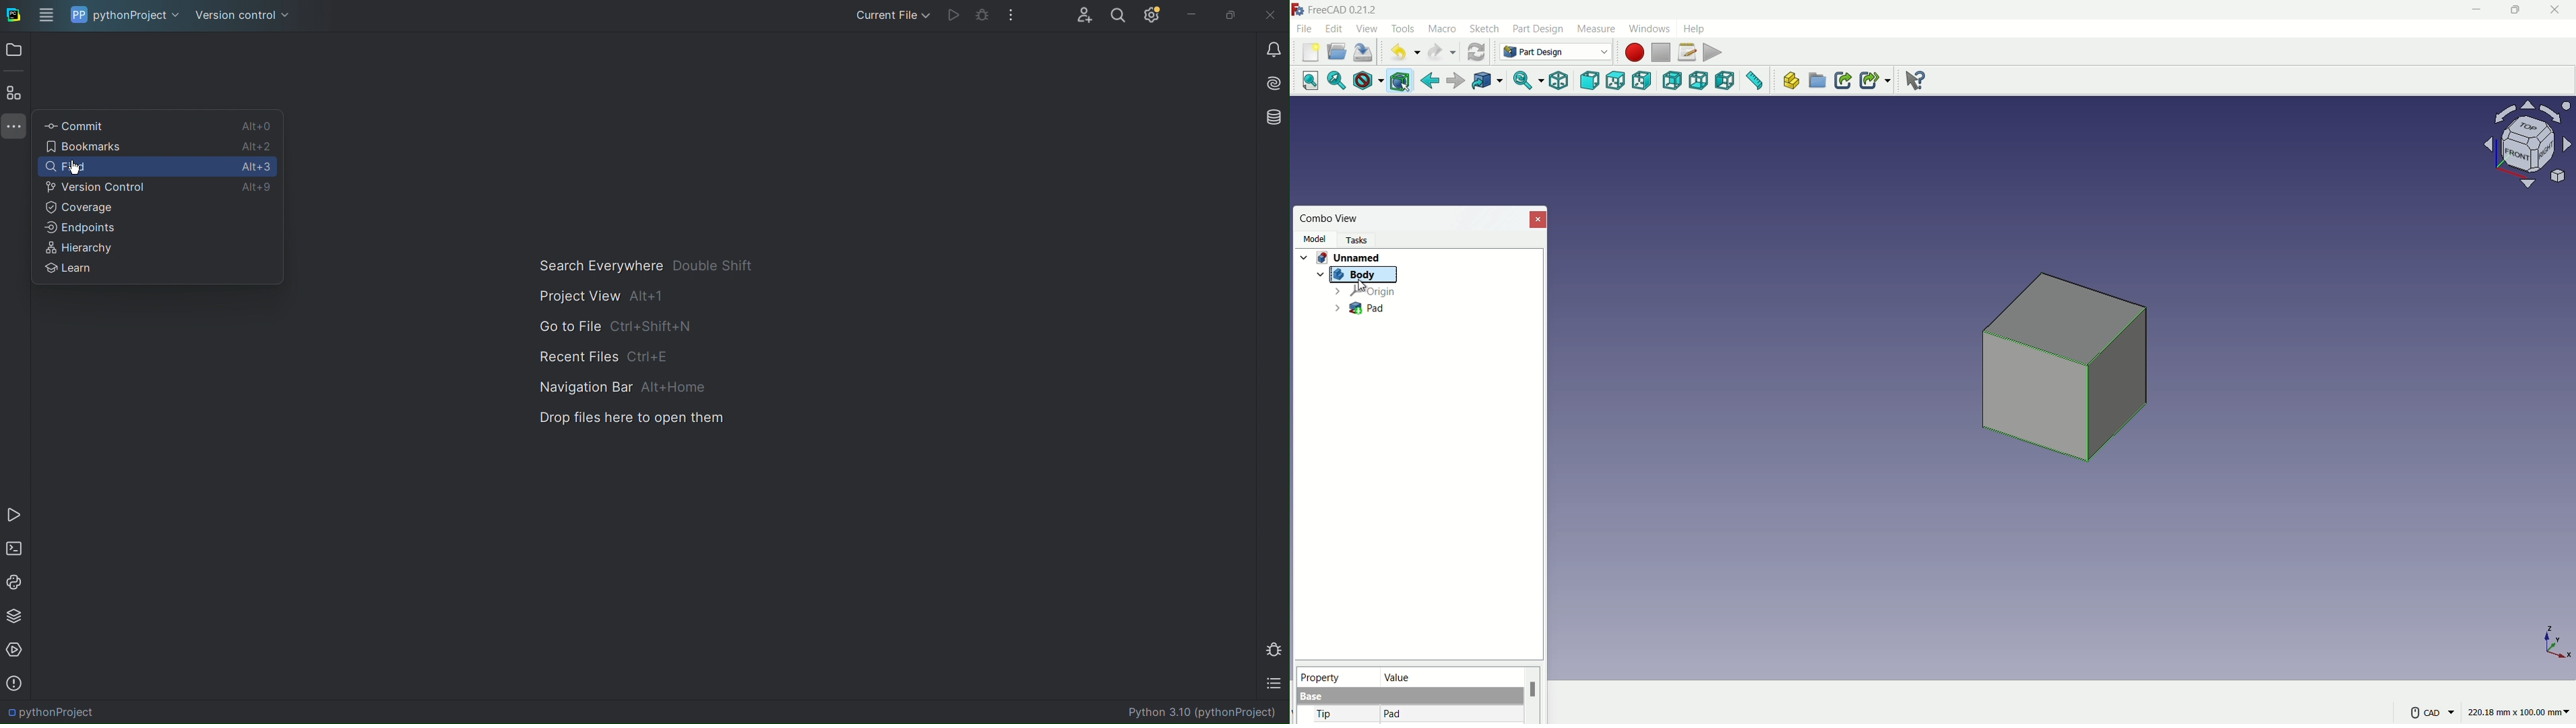 The image size is (2576, 728). What do you see at coordinates (1366, 28) in the screenshot?
I see `view` at bounding box center [1366, 28].